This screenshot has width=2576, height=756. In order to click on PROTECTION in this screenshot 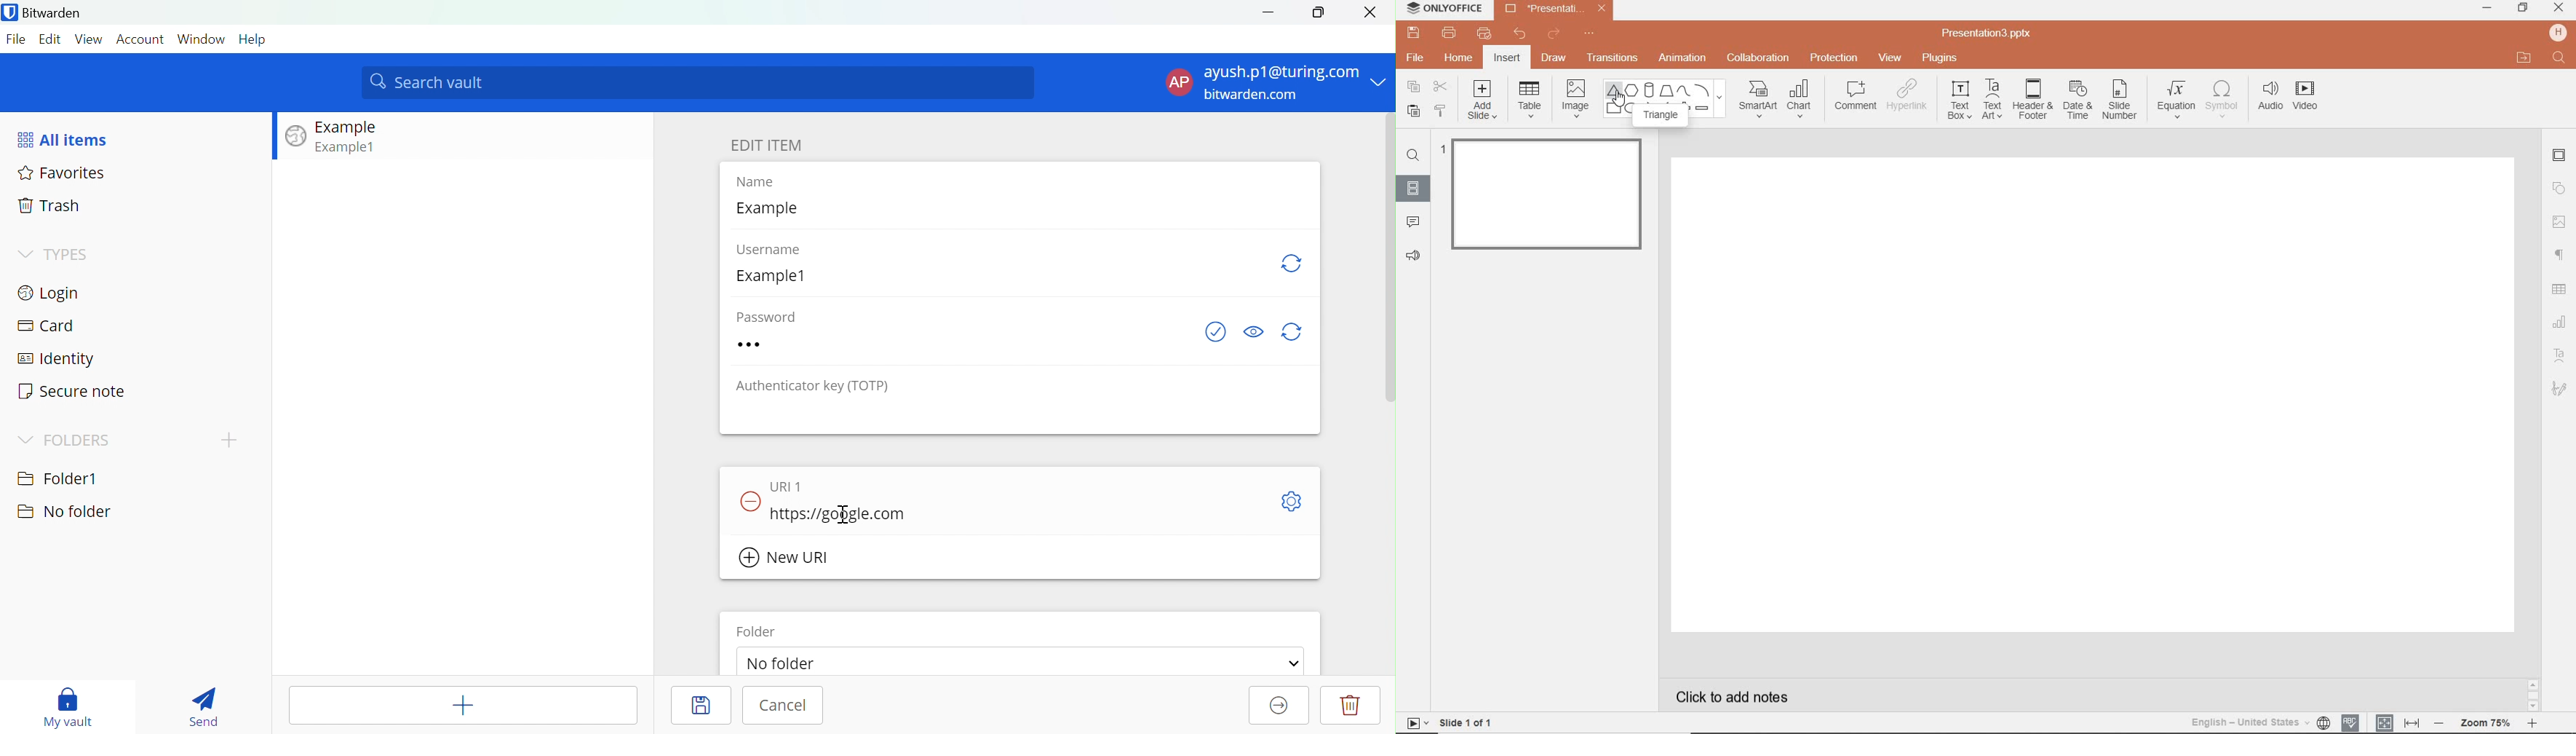, I will do `click(1835, 56)`.